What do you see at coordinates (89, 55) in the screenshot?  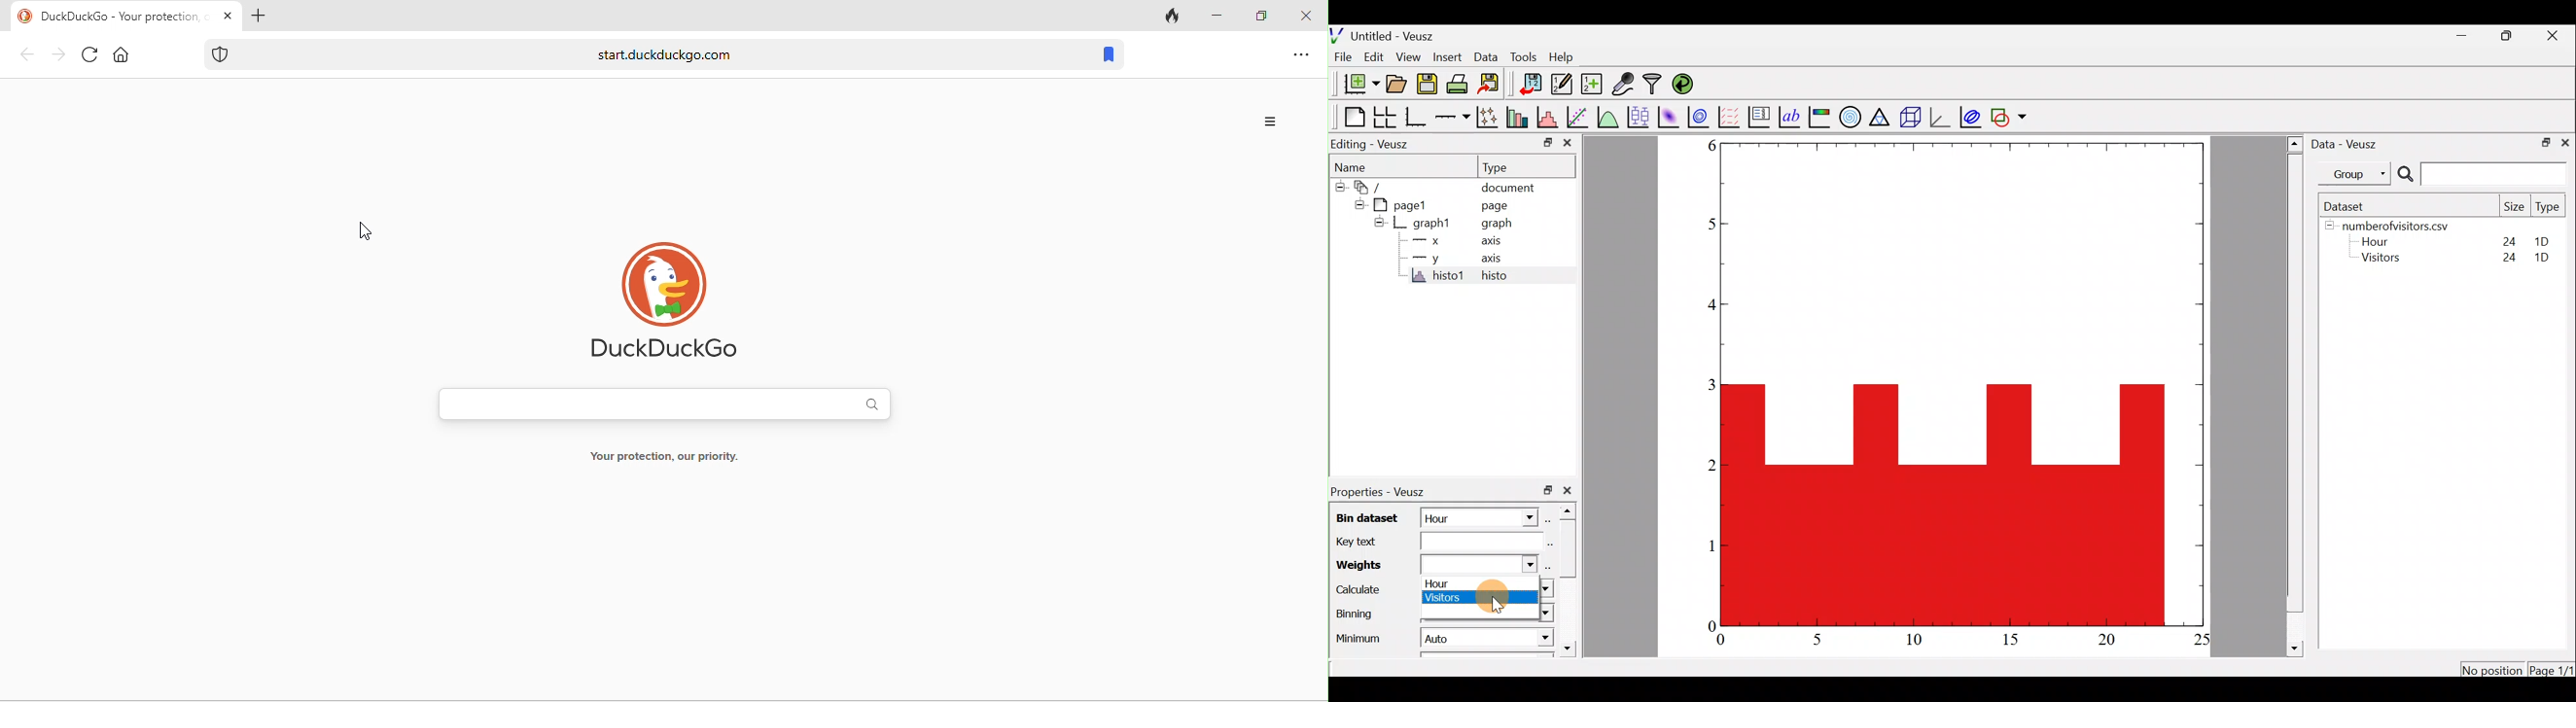 I see `reload` at bounding box center [89, 55].